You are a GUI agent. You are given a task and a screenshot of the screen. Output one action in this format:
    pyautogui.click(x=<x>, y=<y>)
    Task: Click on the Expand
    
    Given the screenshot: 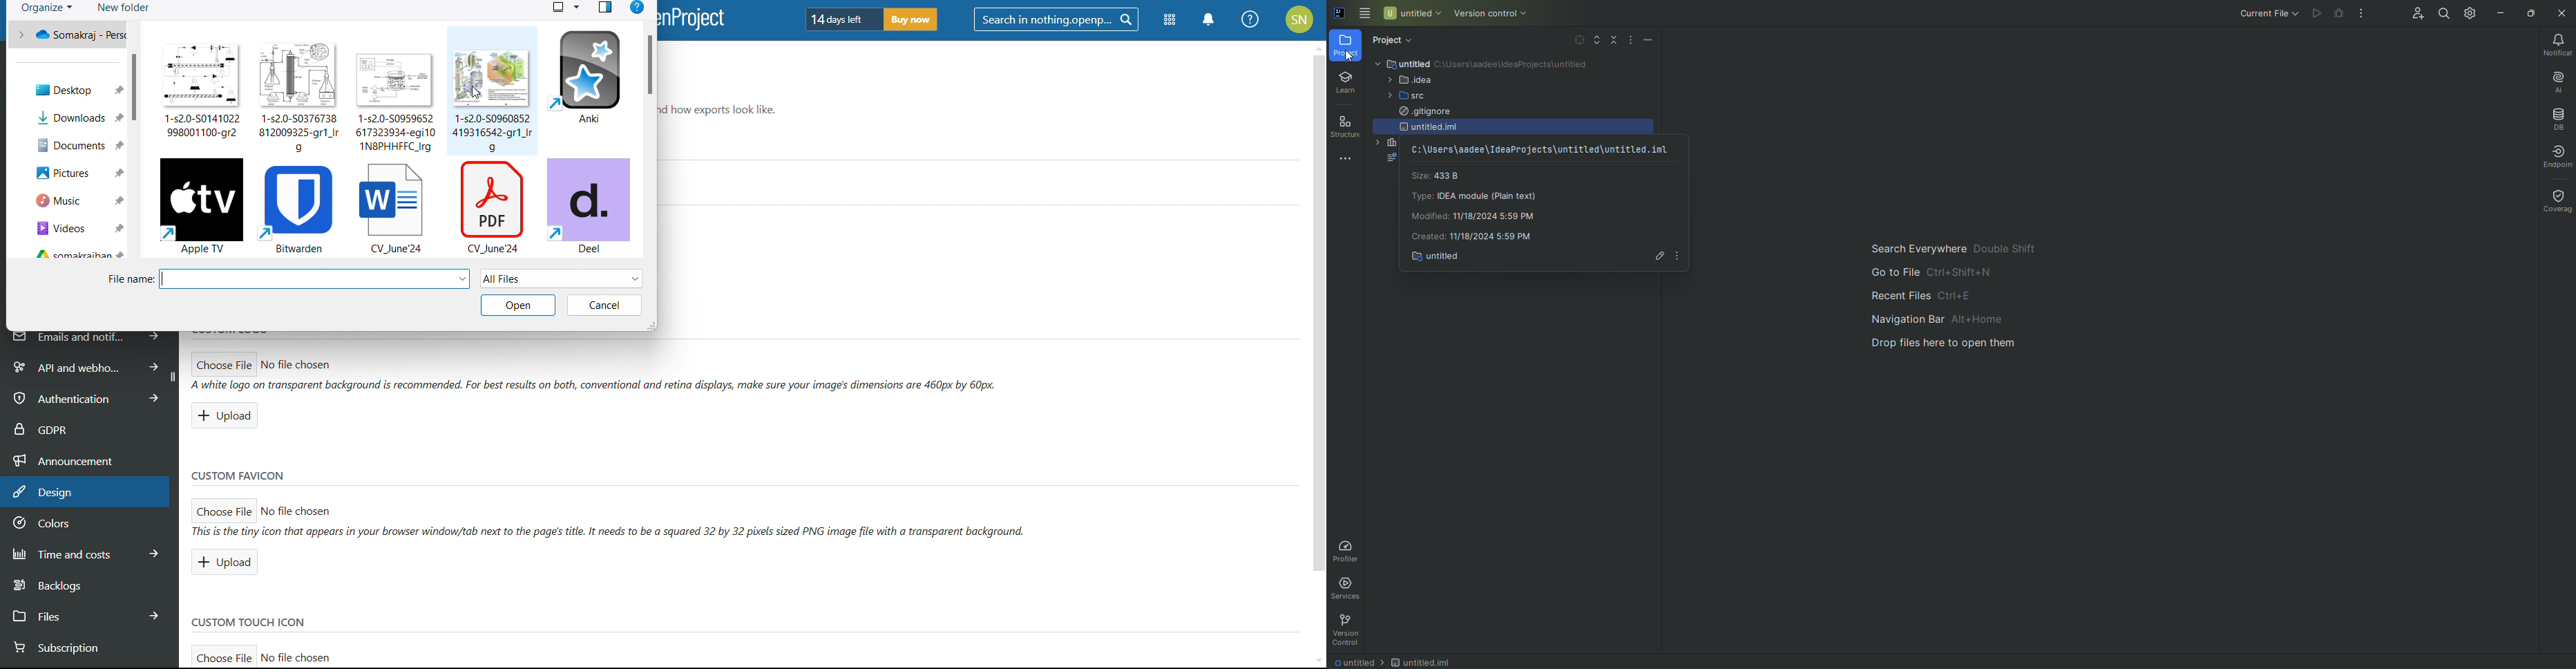 What is the action you would take?
    pyautogui.click(x=1592, y=41)
    